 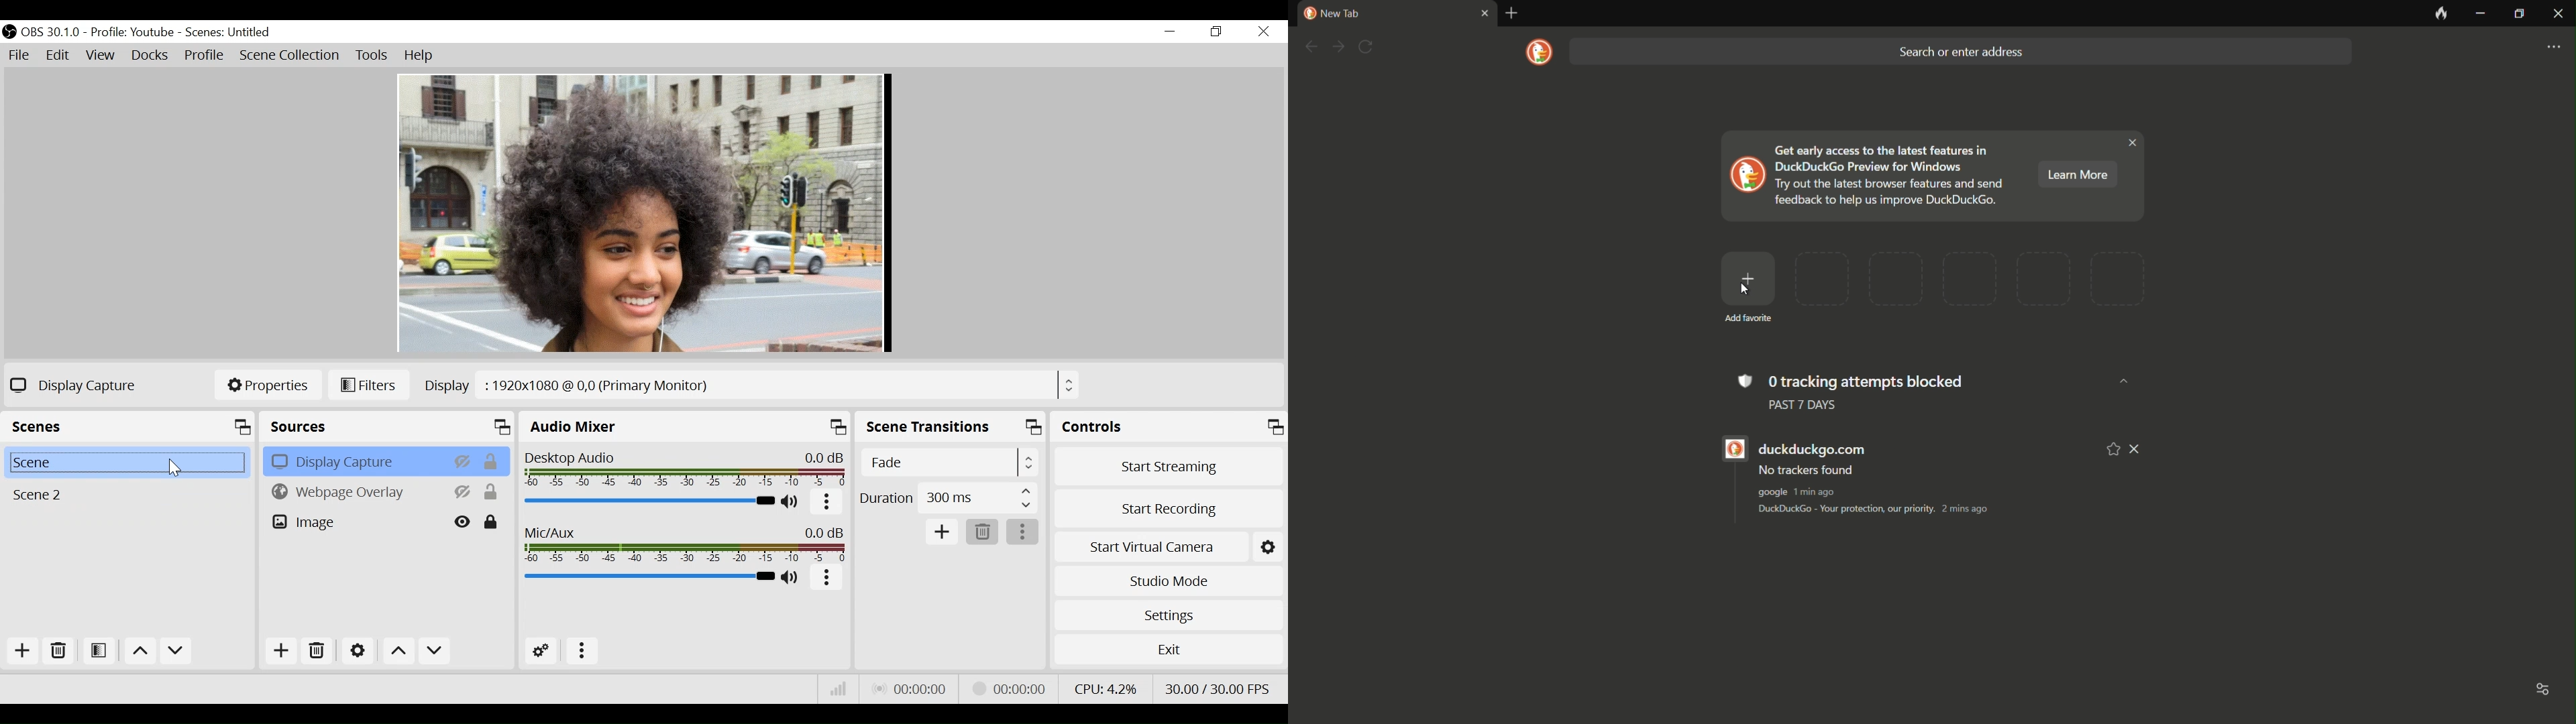 What do you see at coordinates (643, 214) in the screenshot?
I see `Preview` at bounding box center [643, 214].